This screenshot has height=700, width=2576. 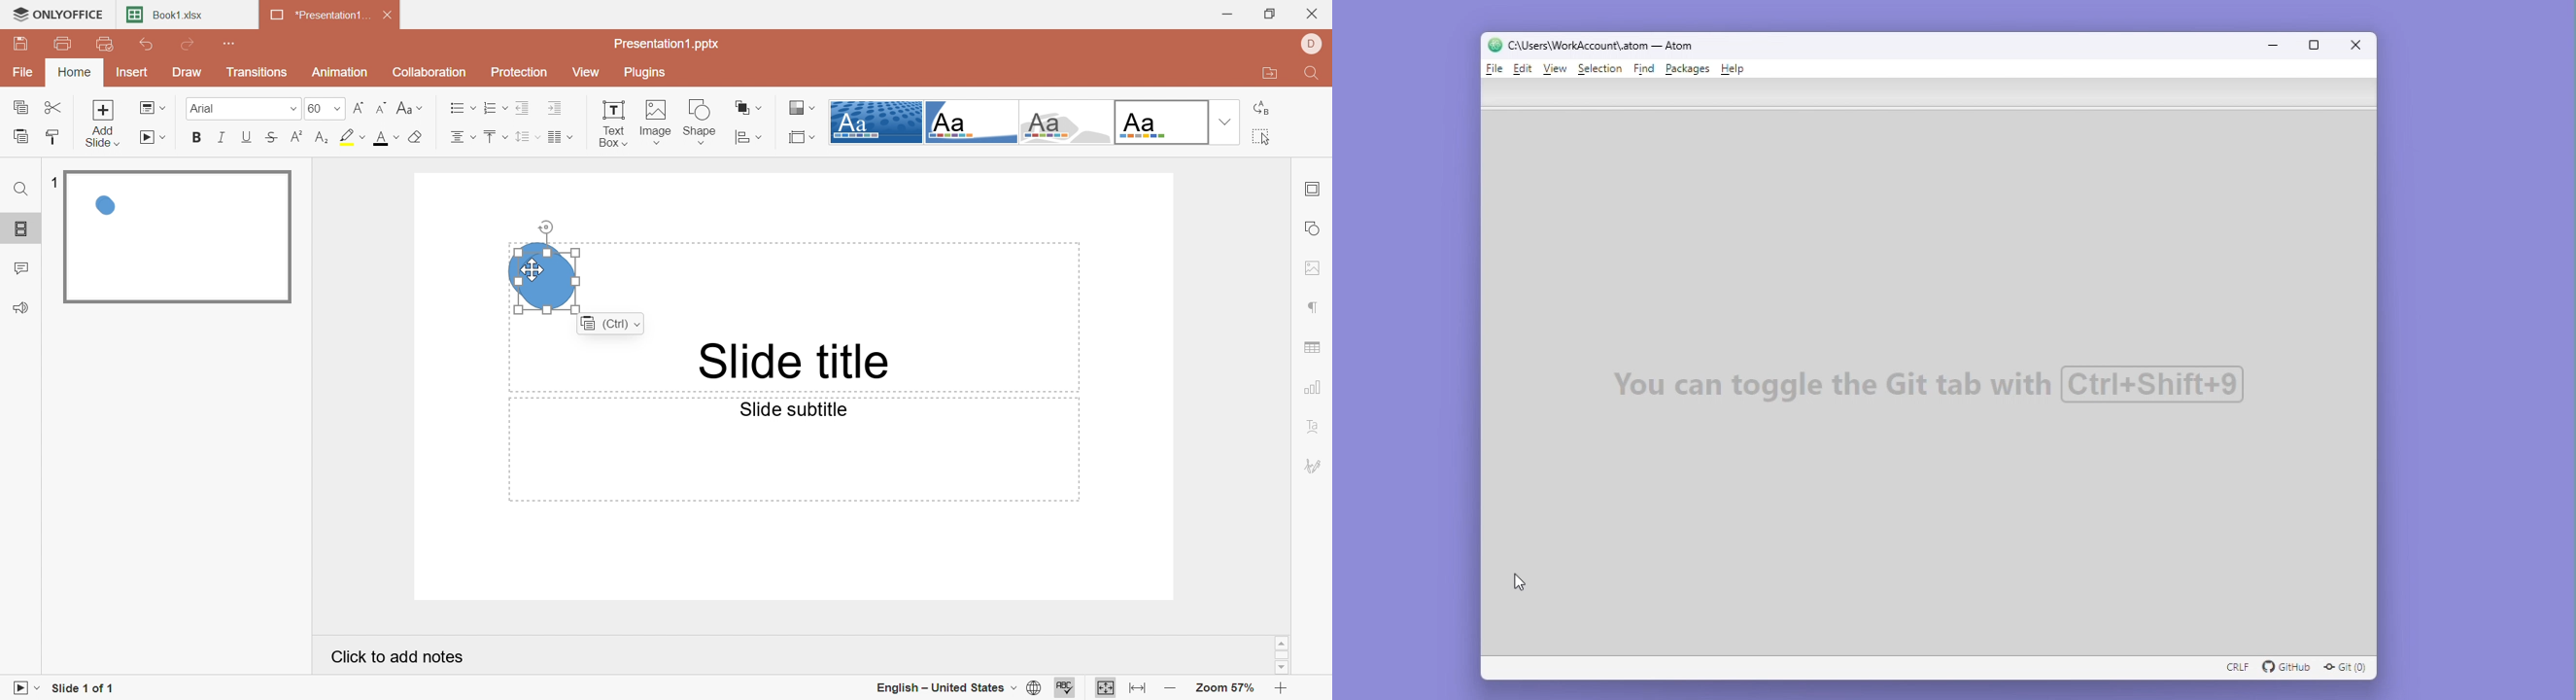 What do you see at coordinates (53, 107) in the screenshot?
I see `Cut` at bounding box center [53, 107].